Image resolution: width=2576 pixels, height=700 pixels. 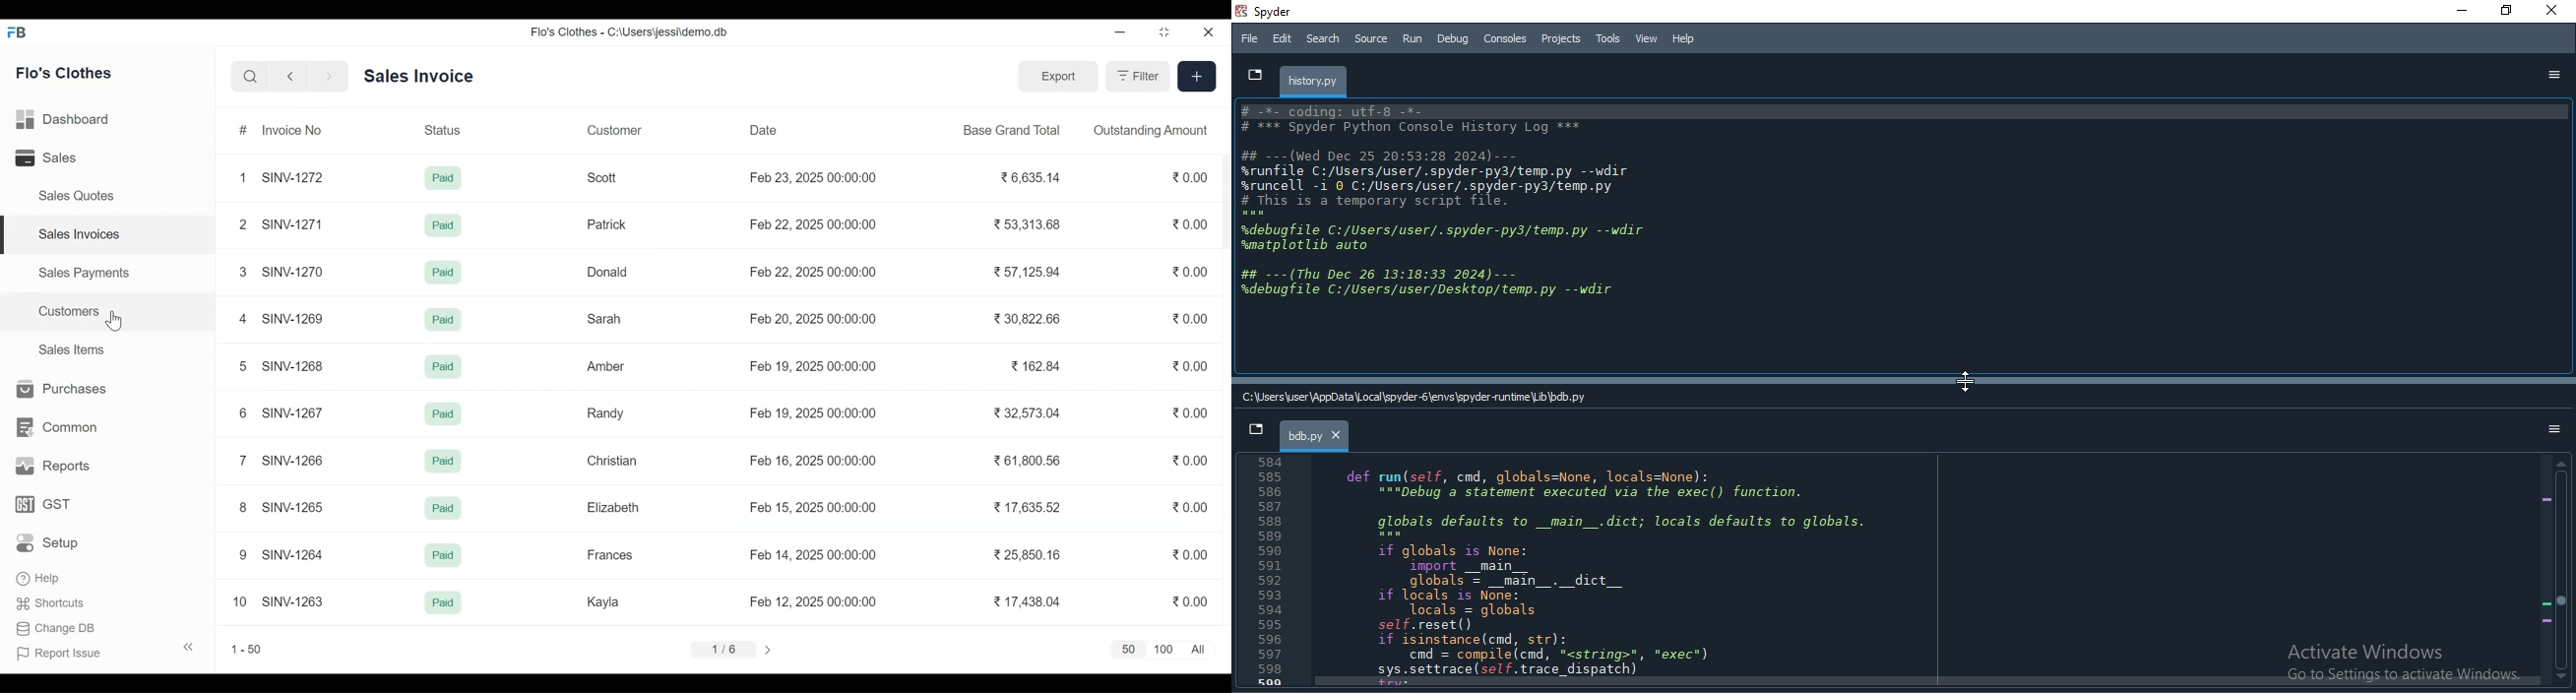 I want to click on SINV-1264, so click(x=293, y=554).